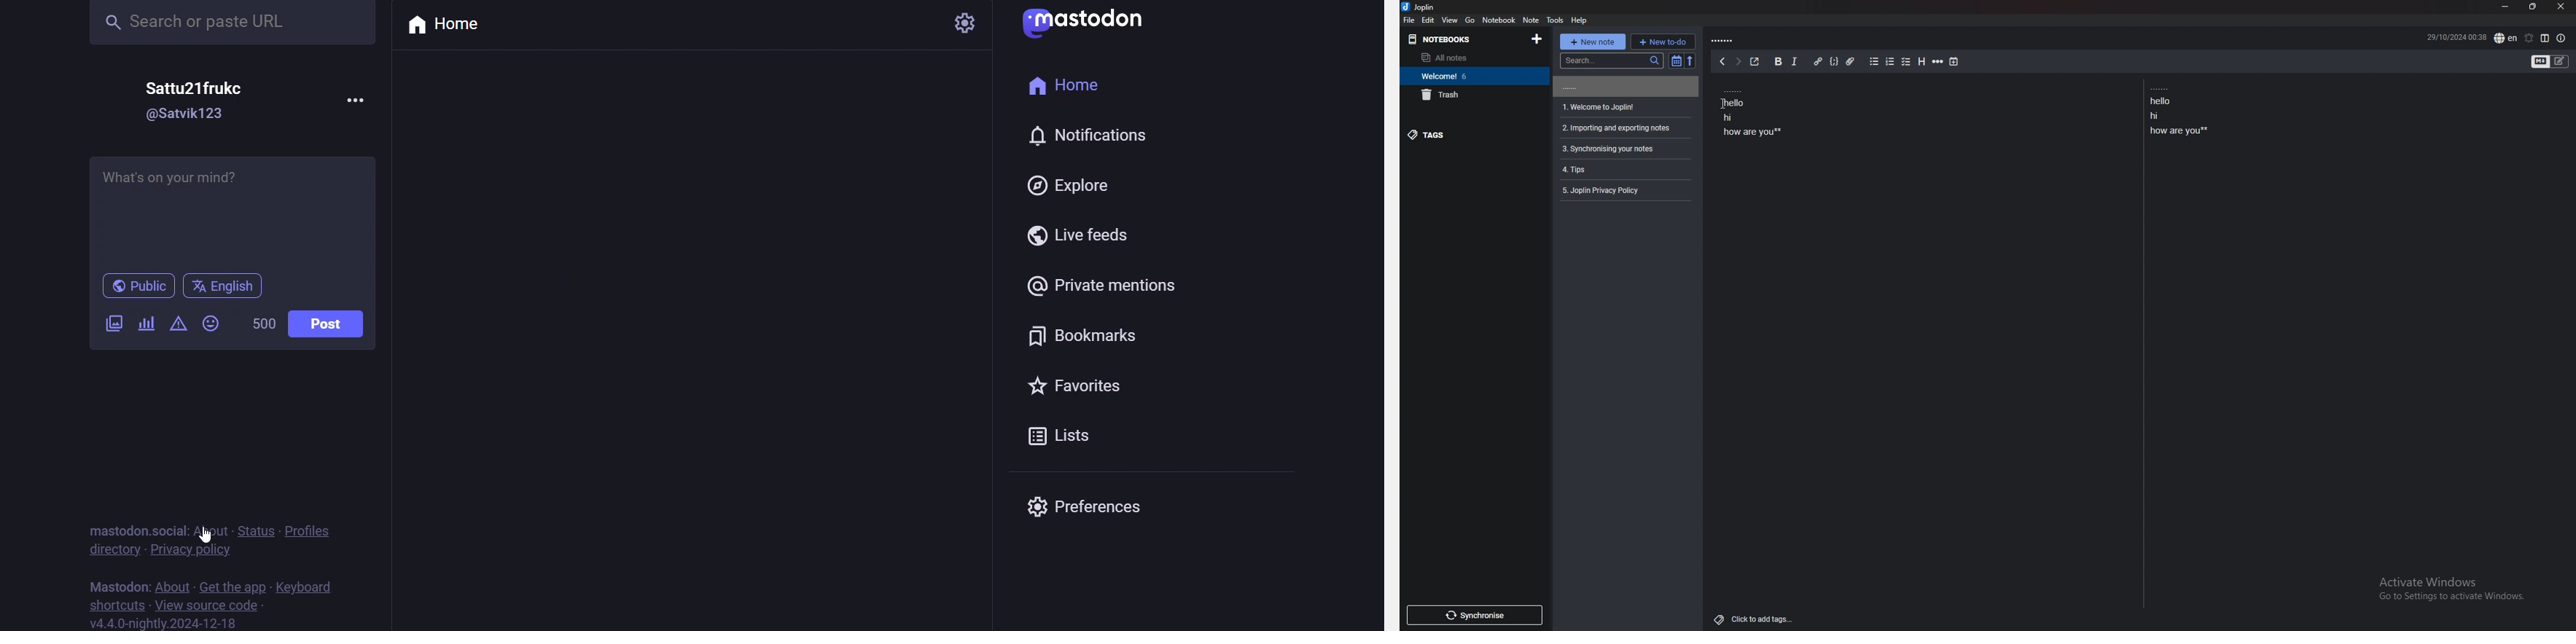 This screenshot has height=644, width=2576. What do you see at coordinates (1938, 61) in the screenshot?
I see `horizontal rule` at bounding box center [1938, 61].